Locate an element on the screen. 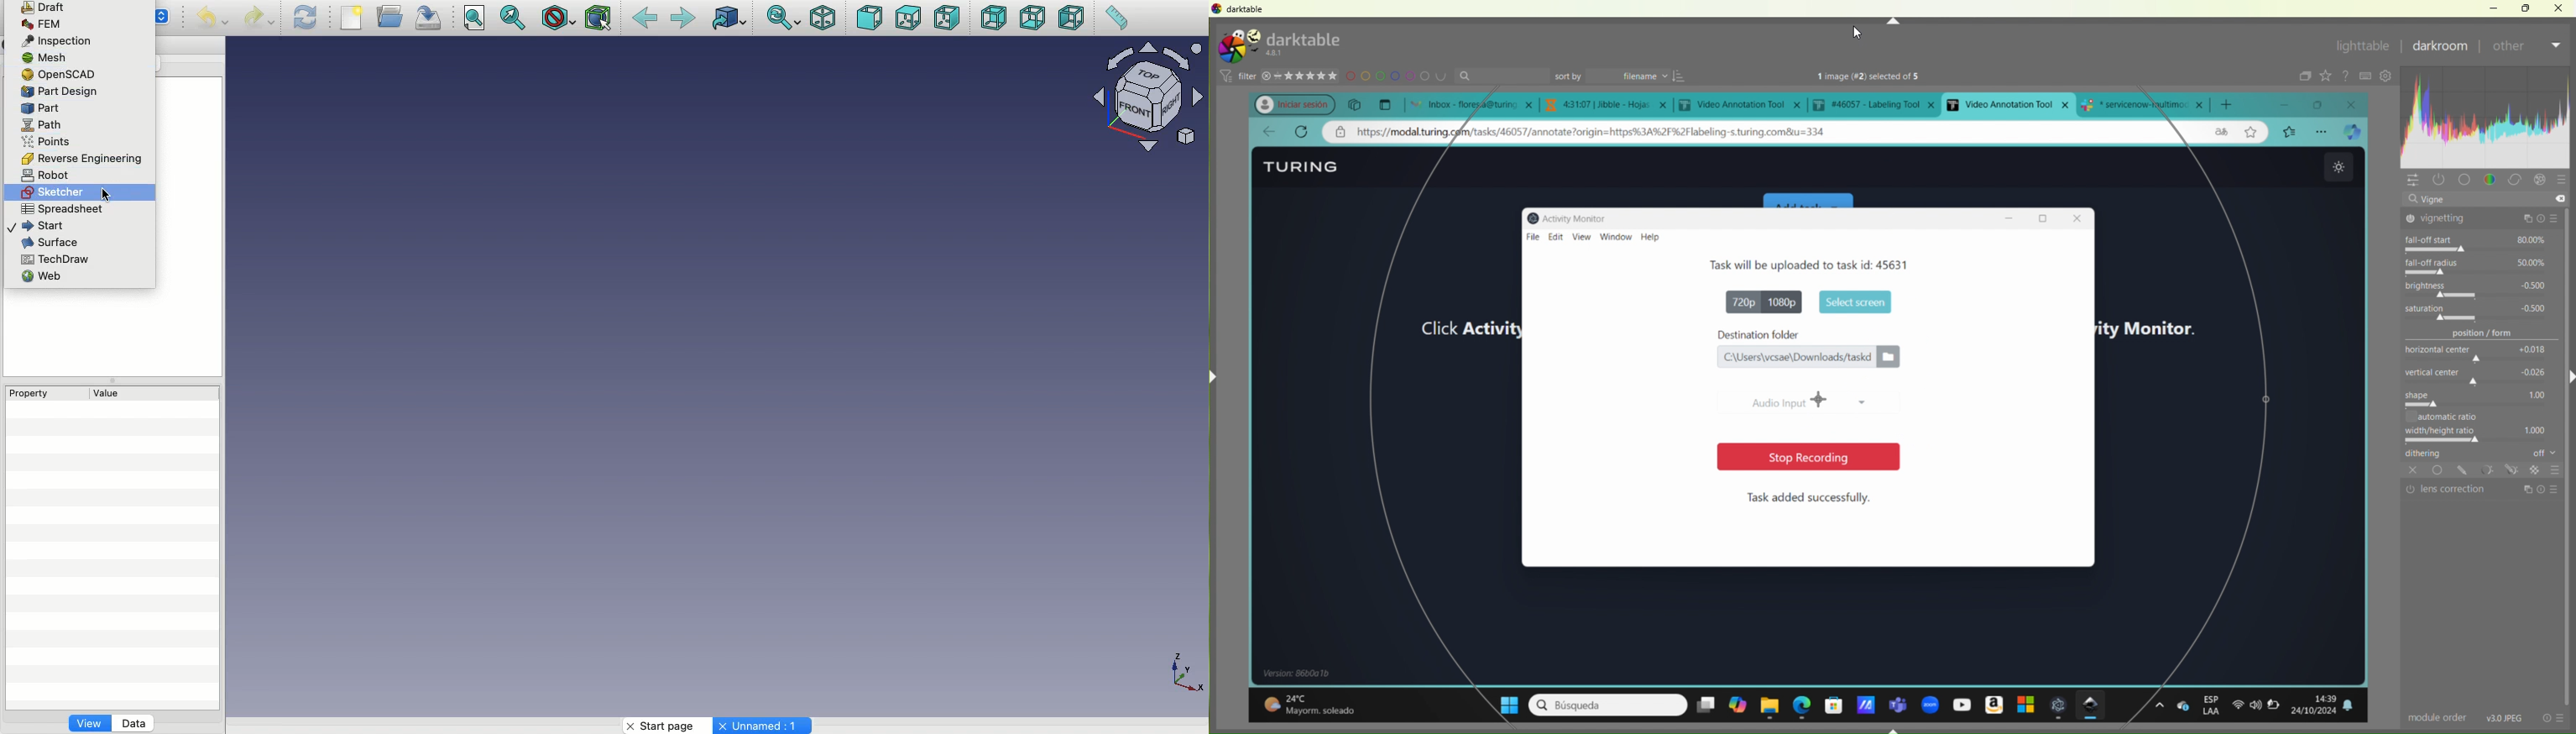  Undo is located at coordinates (211, 18).